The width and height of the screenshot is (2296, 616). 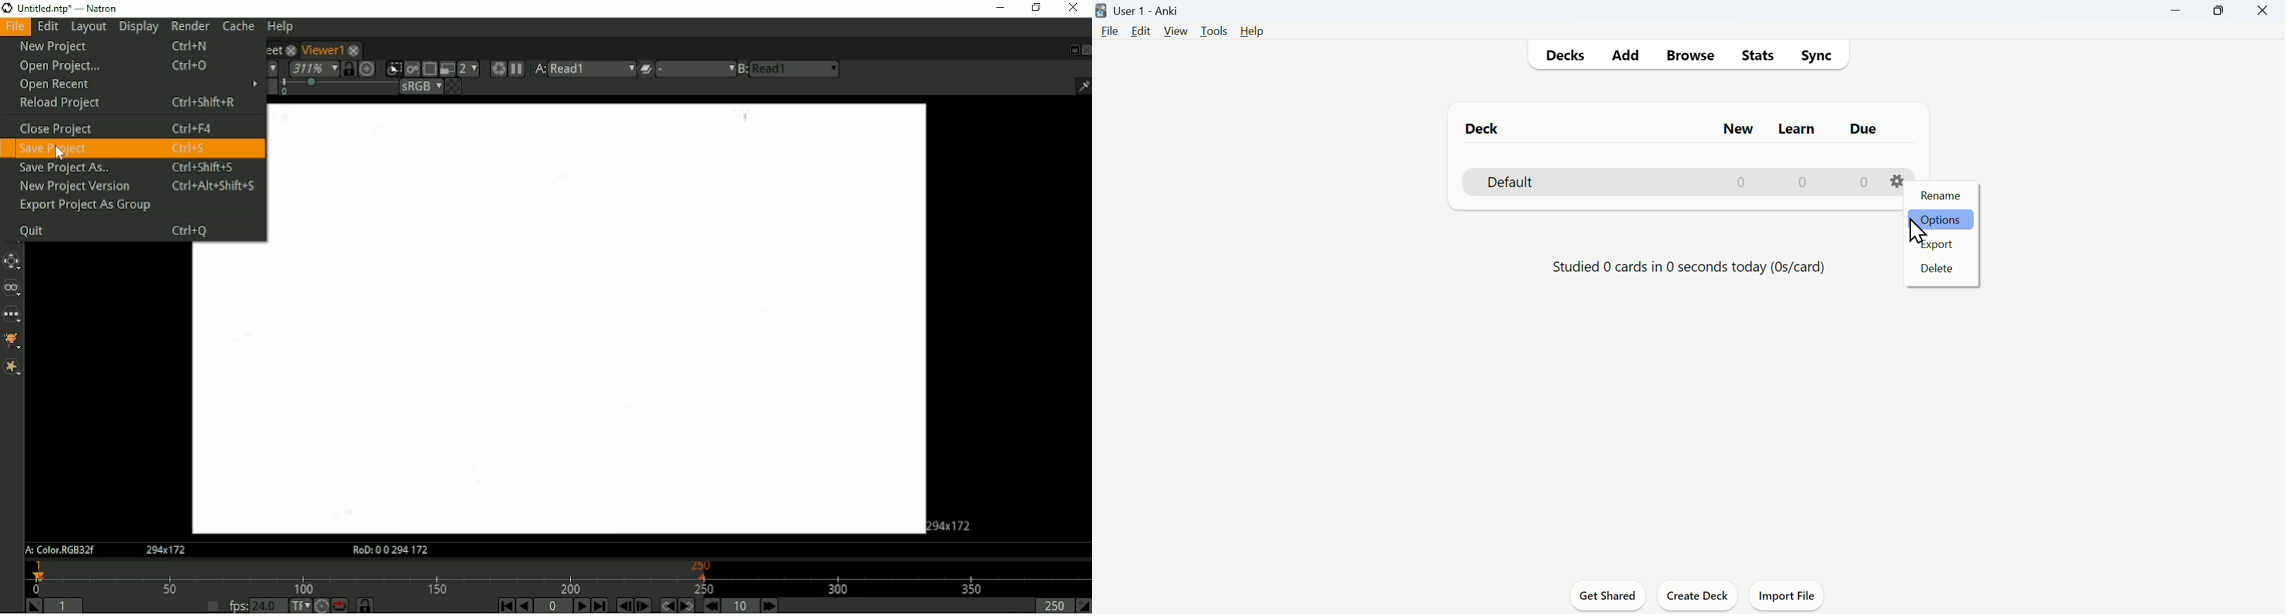 What do you see at coordinates (1866, 131) in the screenshot?
I see `Due` at bounding box center [1866, 131].